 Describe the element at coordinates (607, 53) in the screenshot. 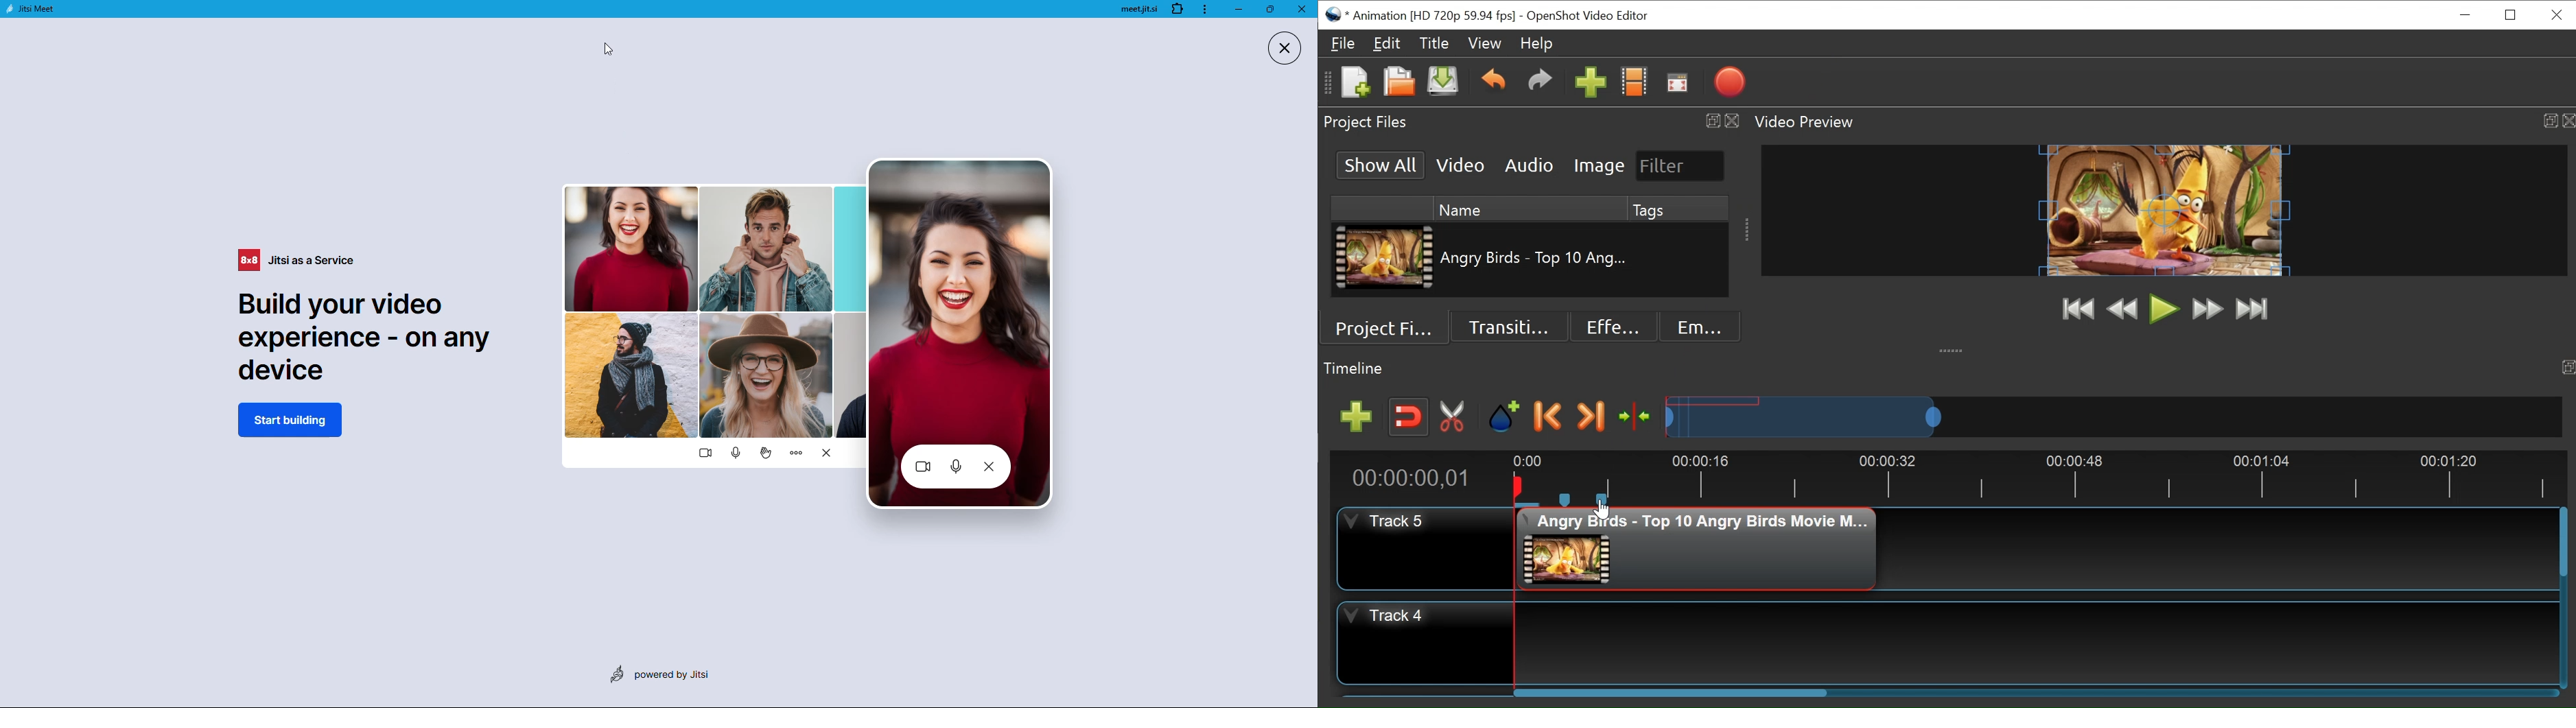

I see `cursor` at that location.